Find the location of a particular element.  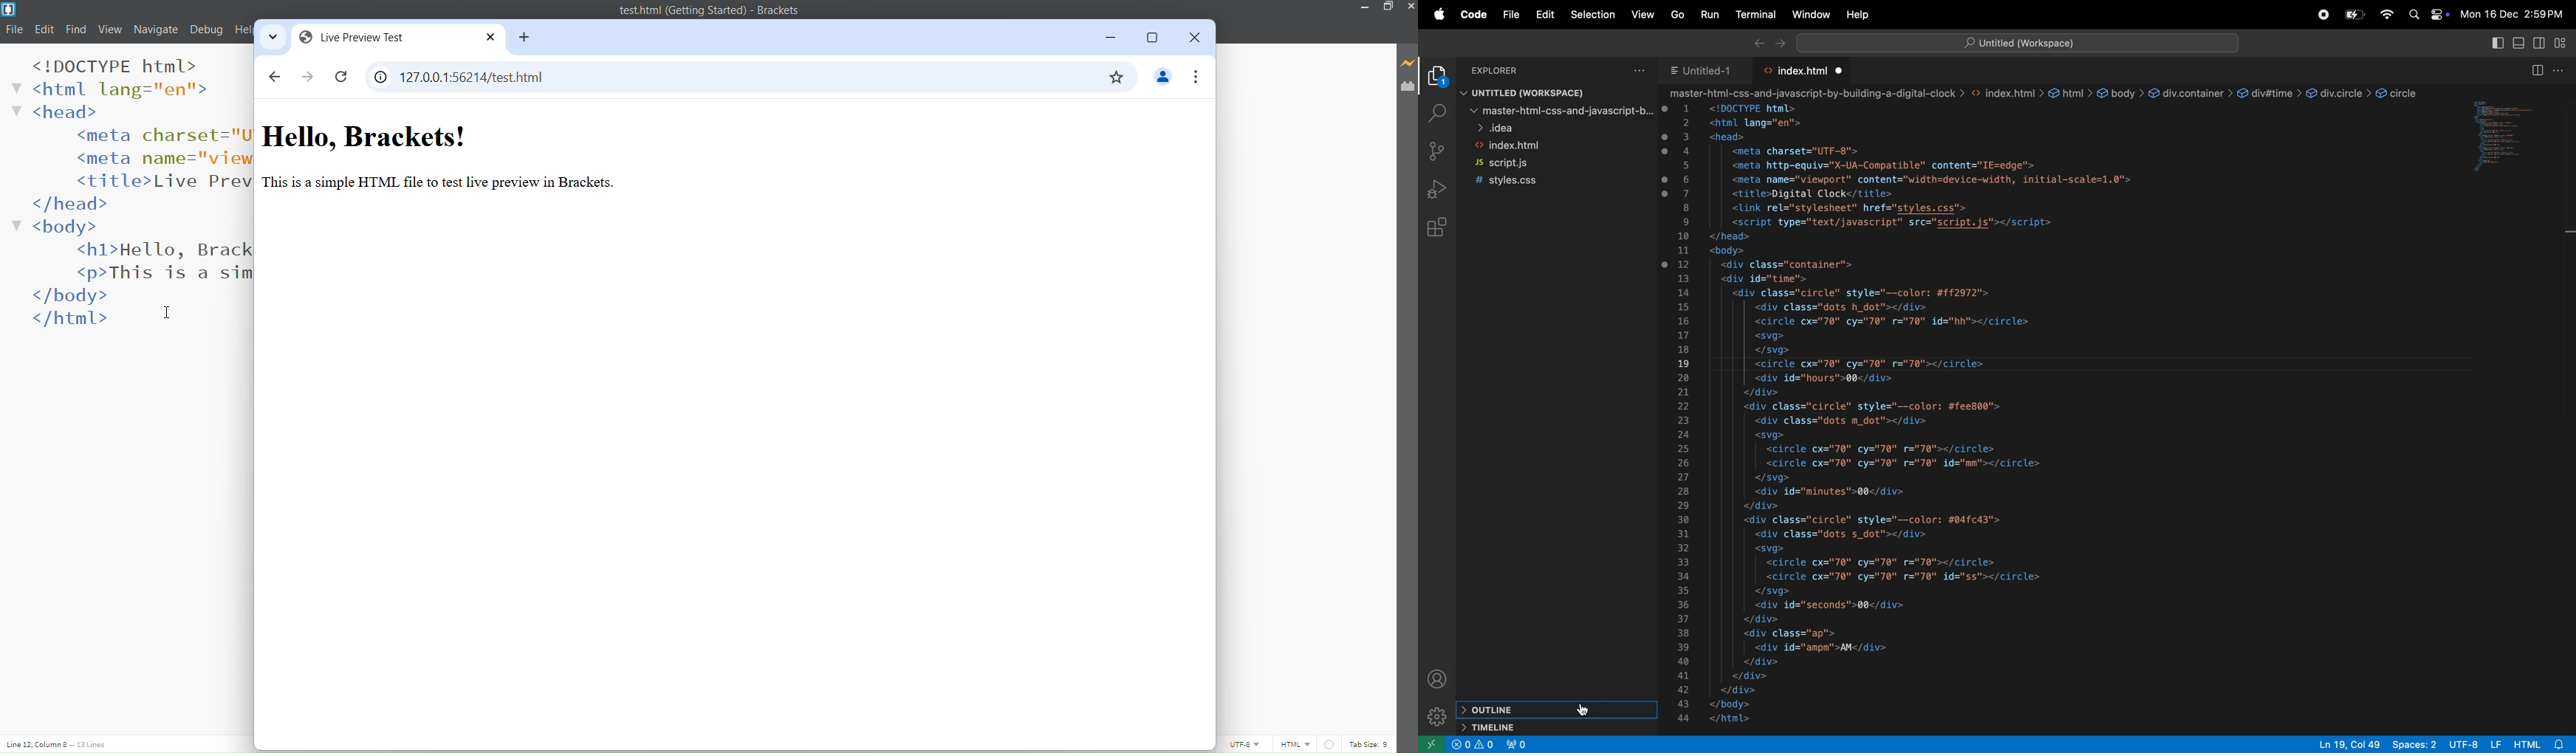

out line is located at coordinates (1554, 710).